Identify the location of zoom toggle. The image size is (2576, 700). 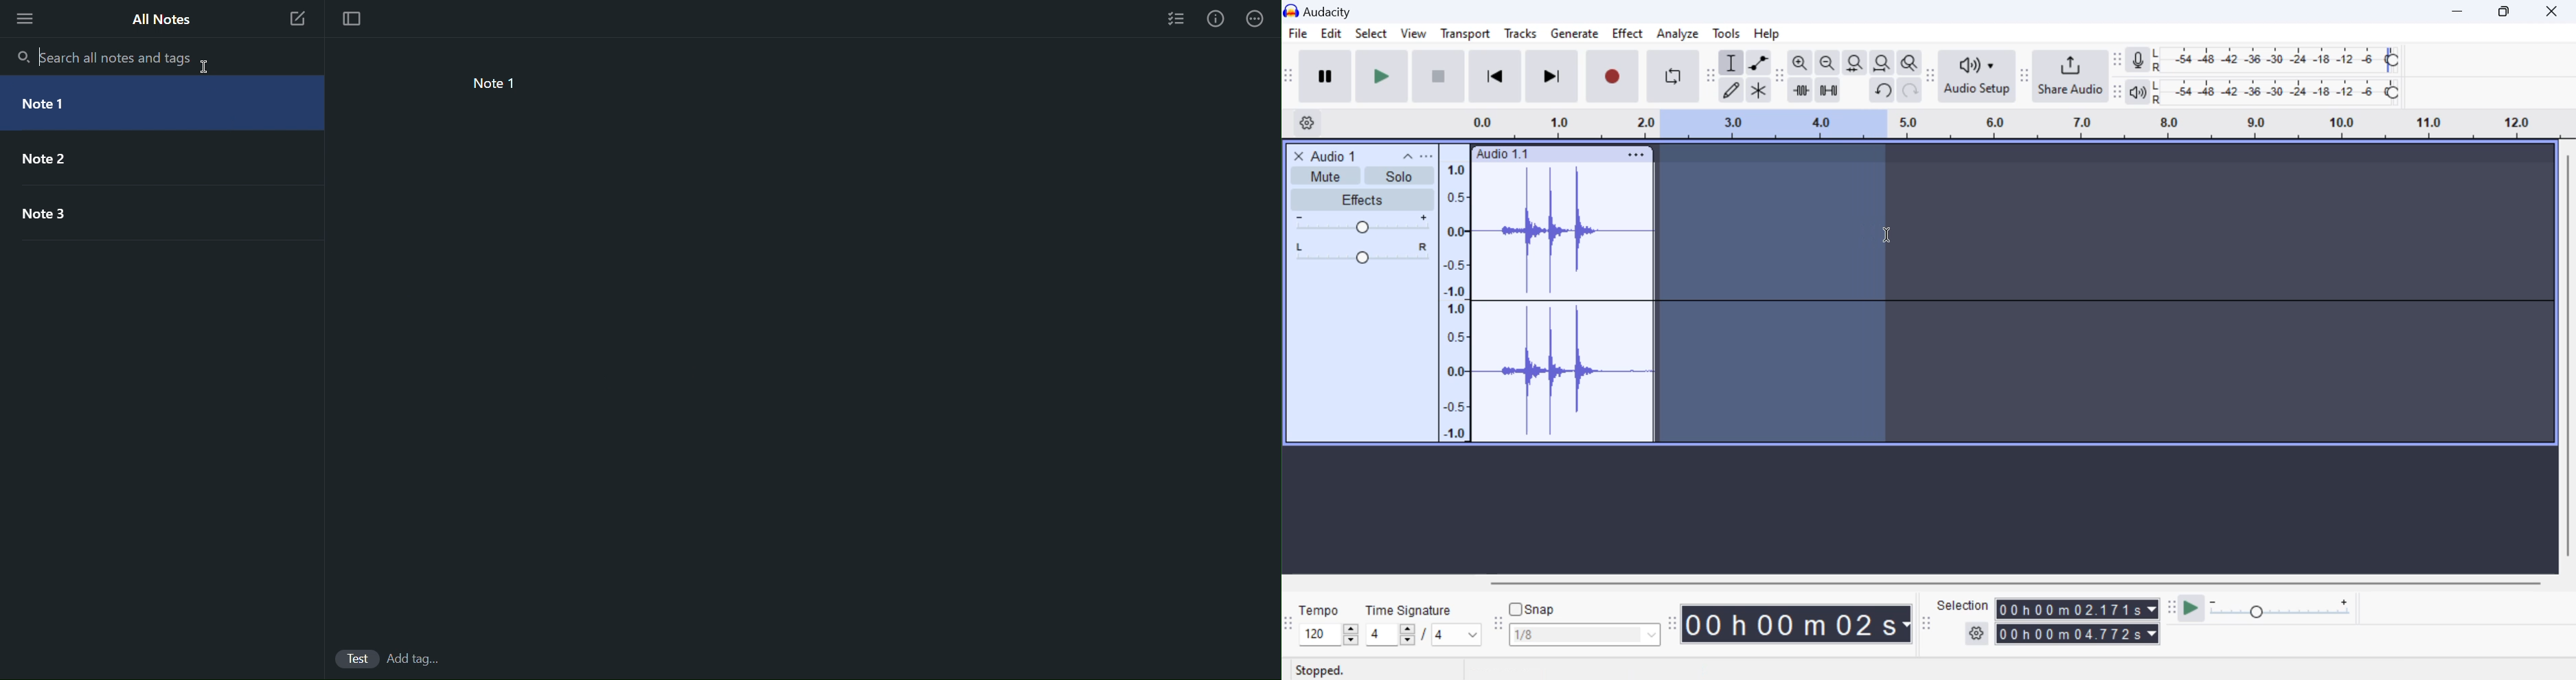
(1911, 64).